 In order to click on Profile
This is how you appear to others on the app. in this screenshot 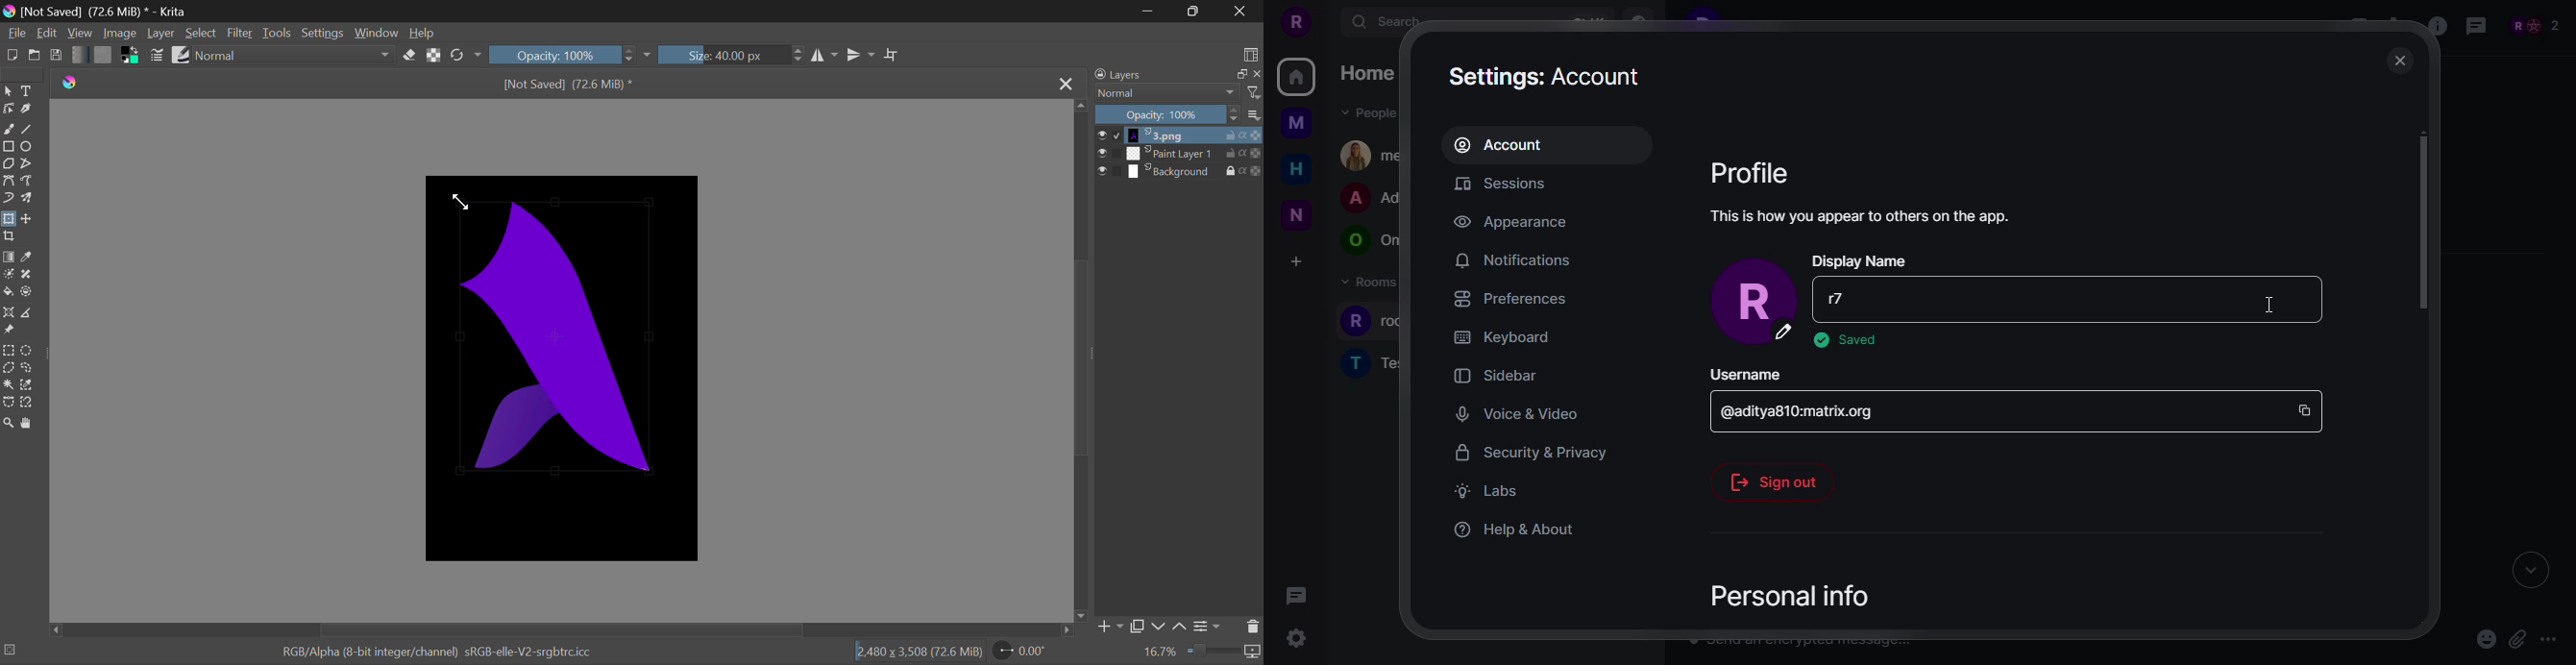, I will do `click(1883, 197)`.